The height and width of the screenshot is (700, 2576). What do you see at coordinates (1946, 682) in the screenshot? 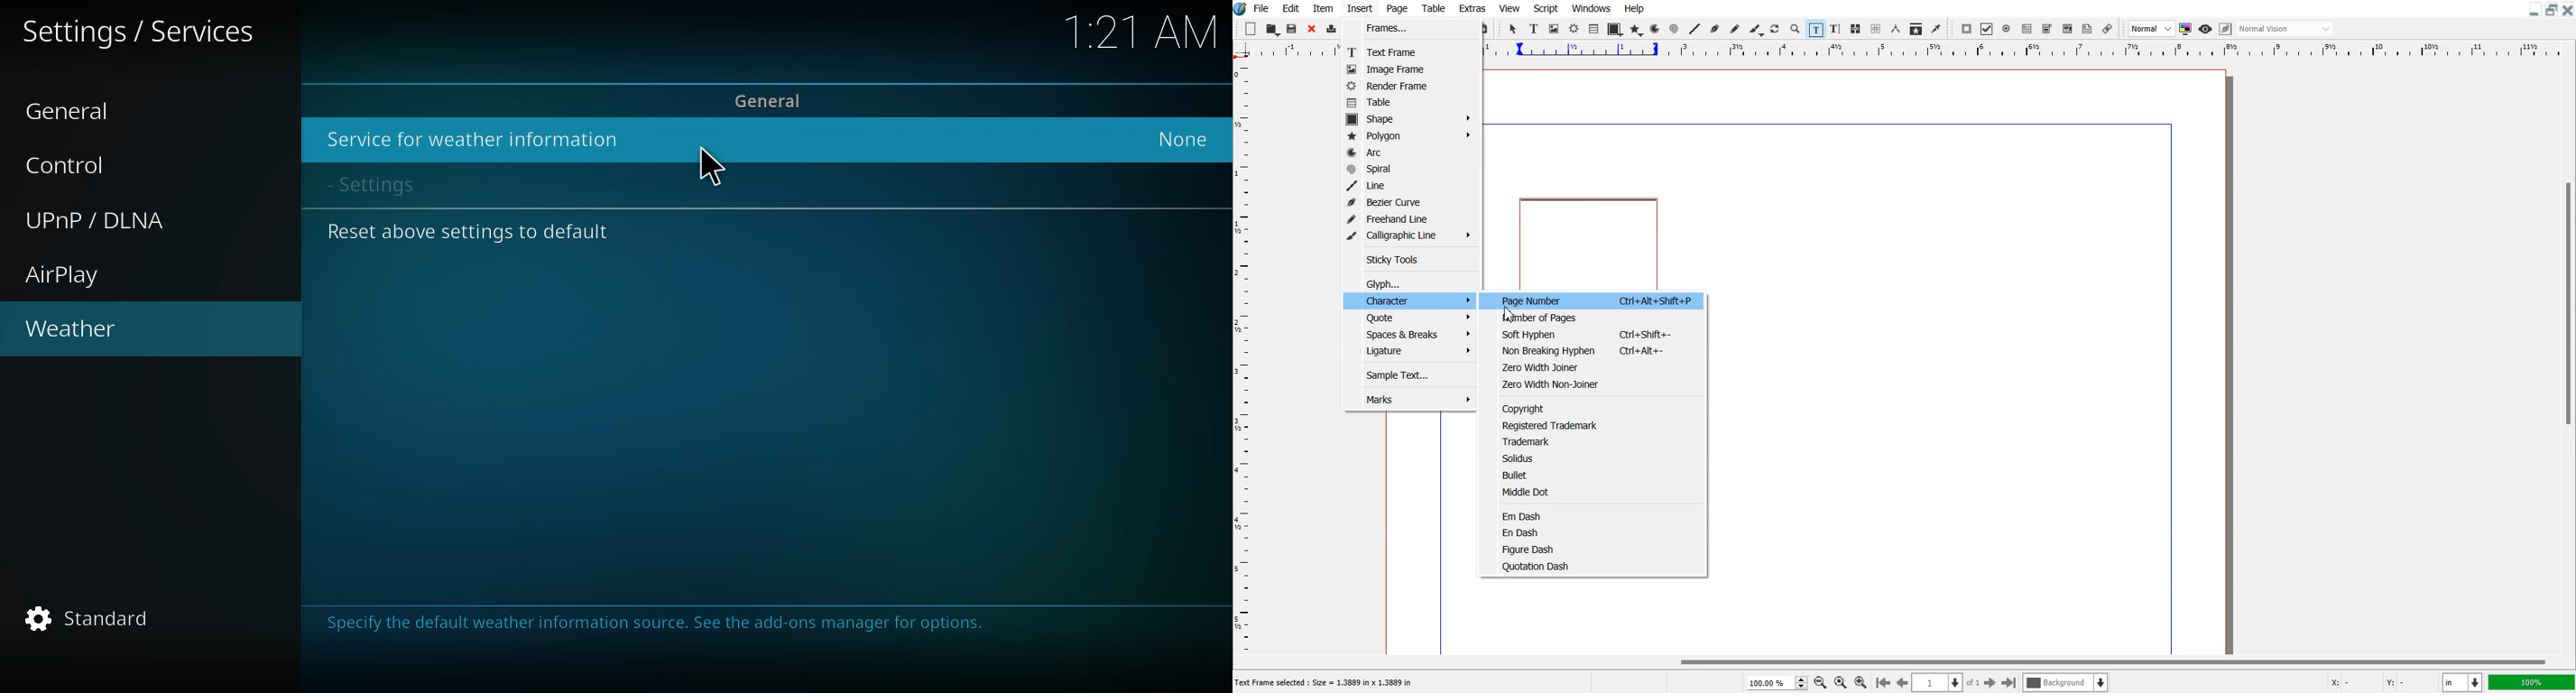
I see `Select current page` at bounding box center [1946, 682].